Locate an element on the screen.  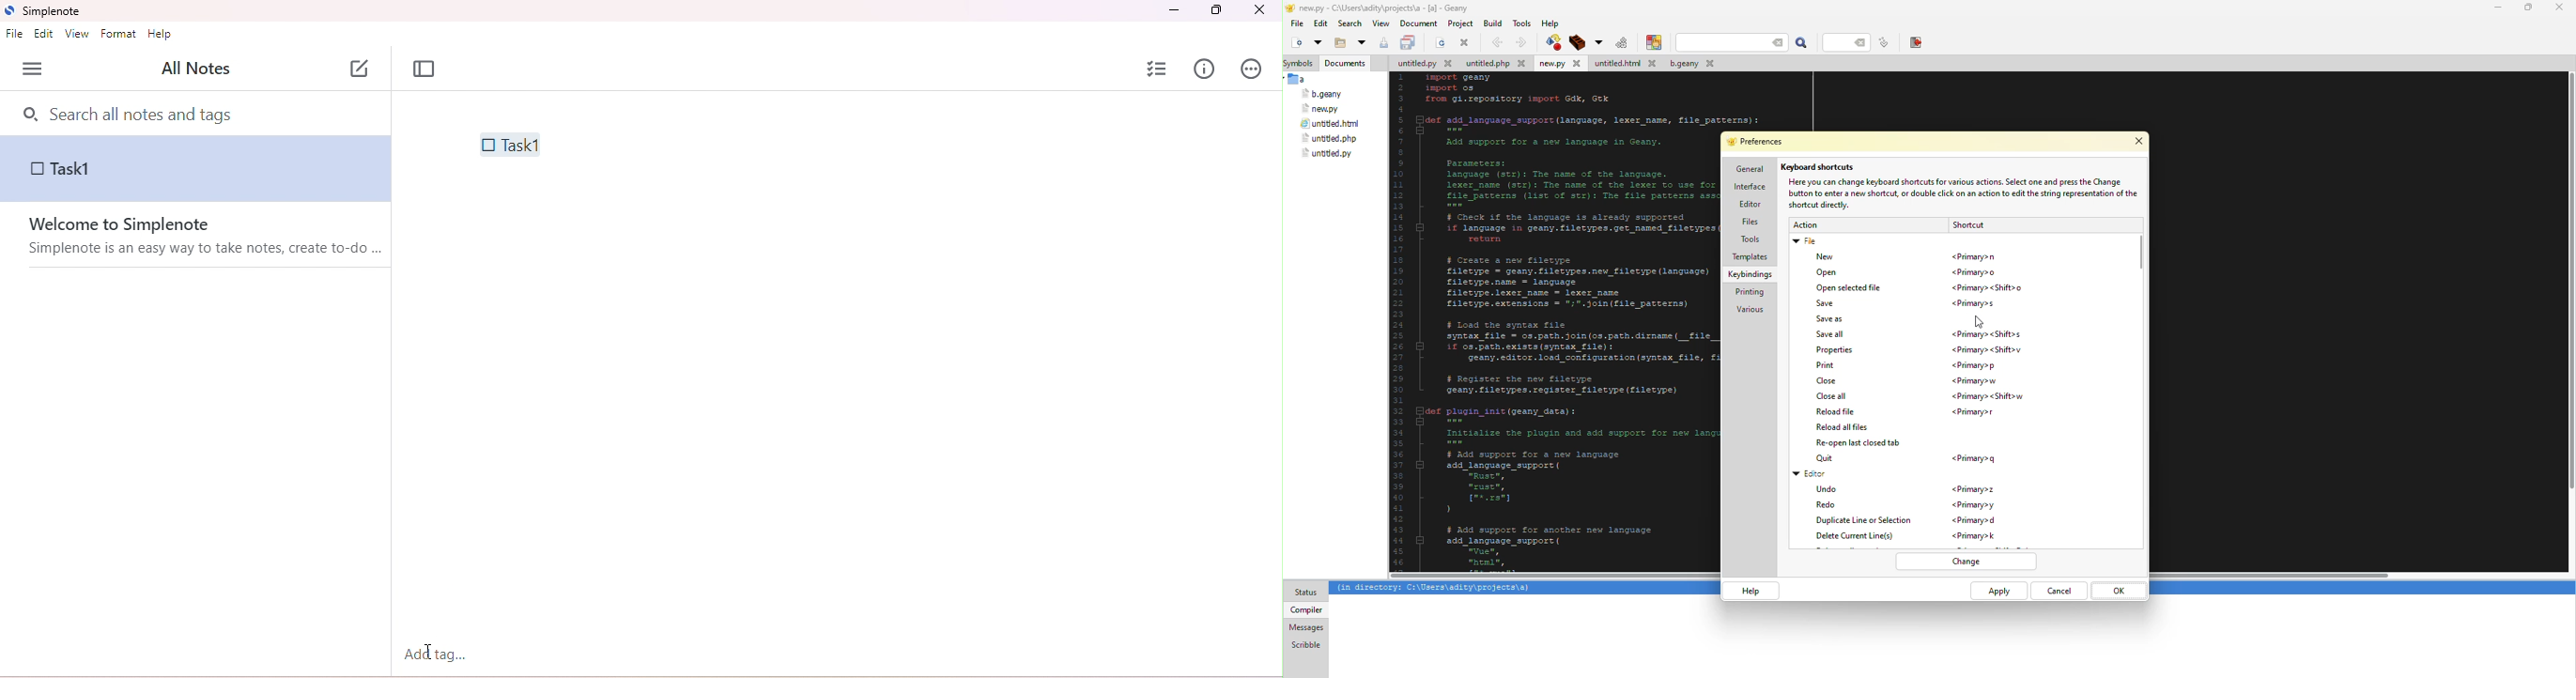
info is located at coordinates (1434, 588).